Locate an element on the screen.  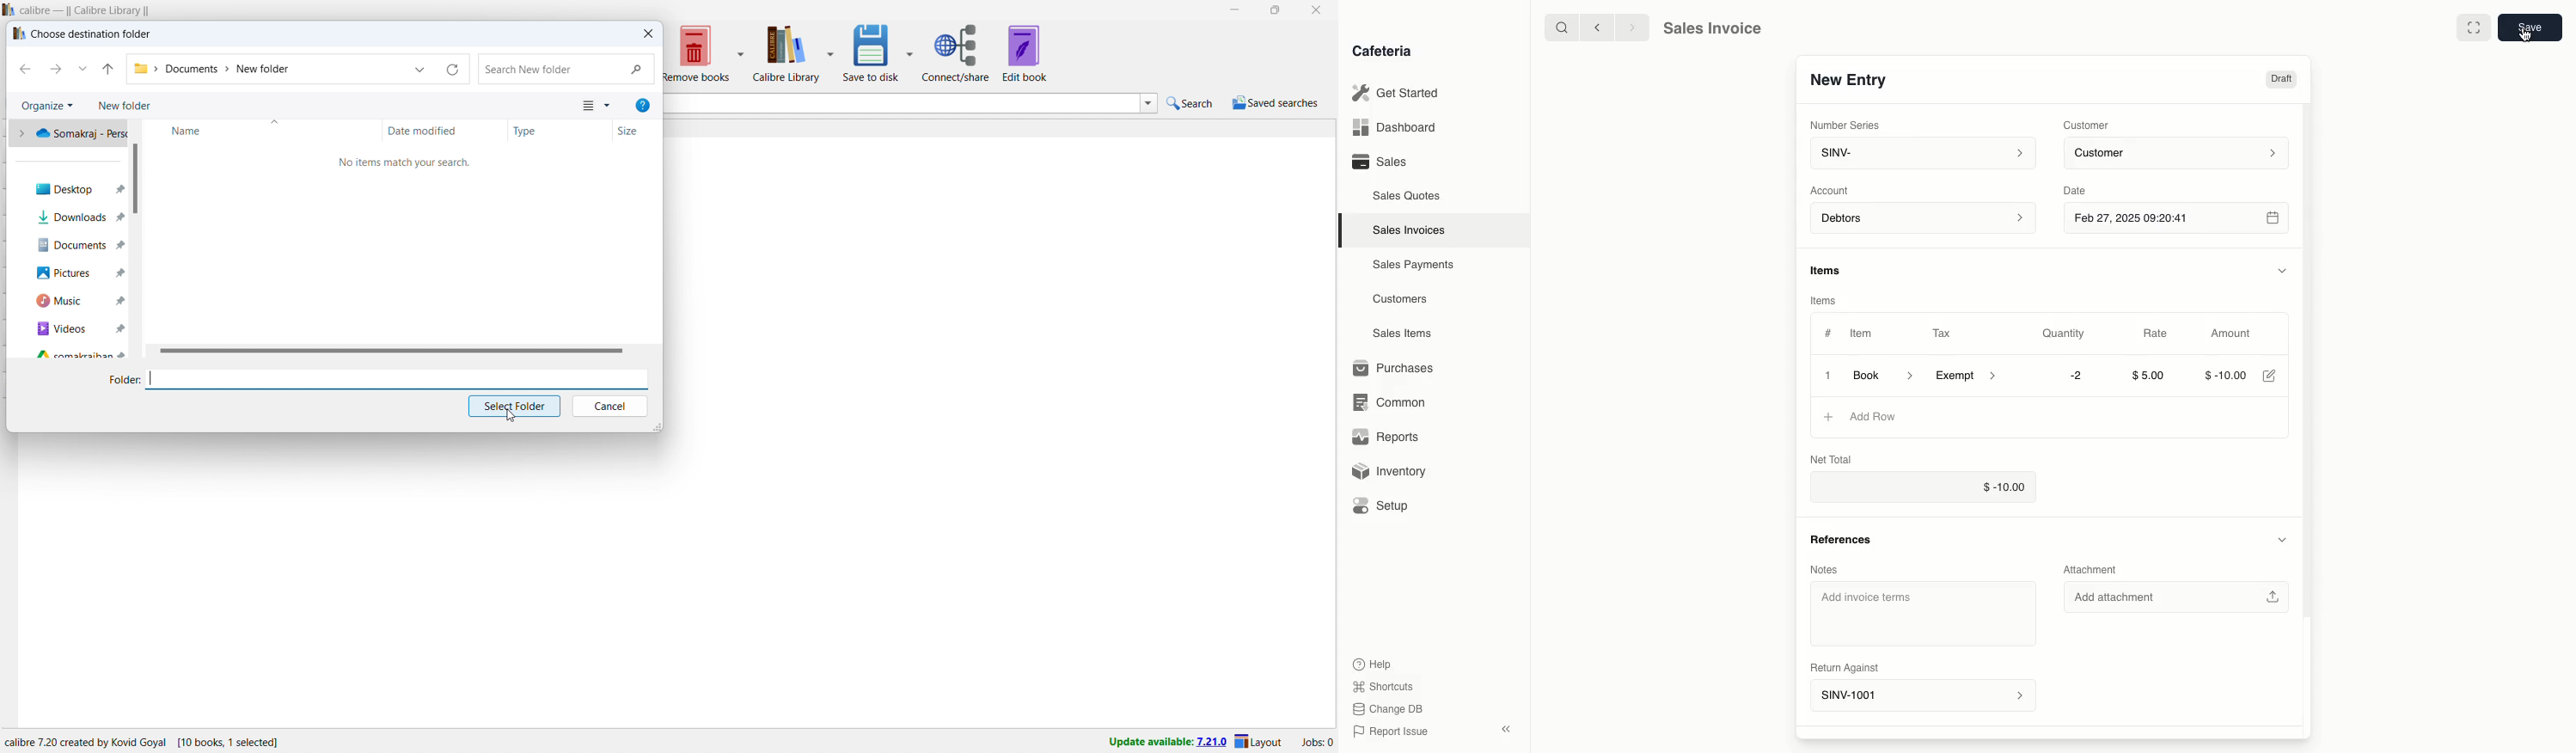
go to originating folder is located at coordinates (108, 69).